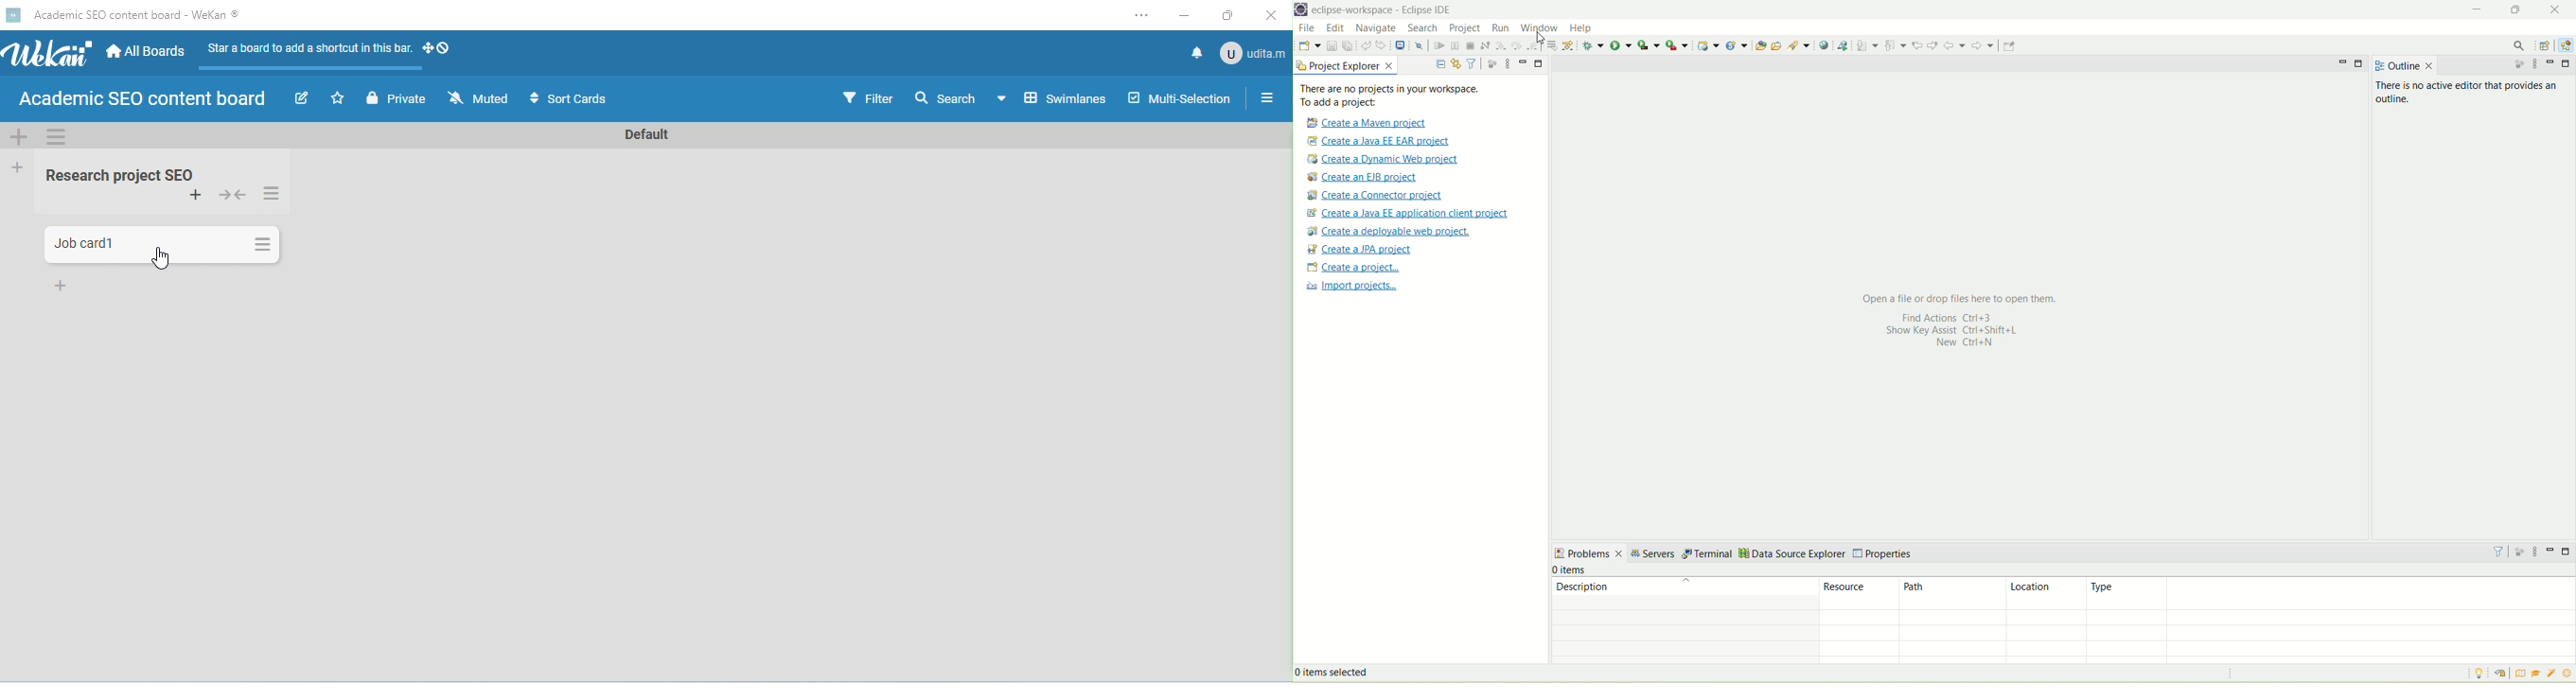 The width and height of the screenshot is (2576, 700). I want to click on minimize, so click(1185, 14).